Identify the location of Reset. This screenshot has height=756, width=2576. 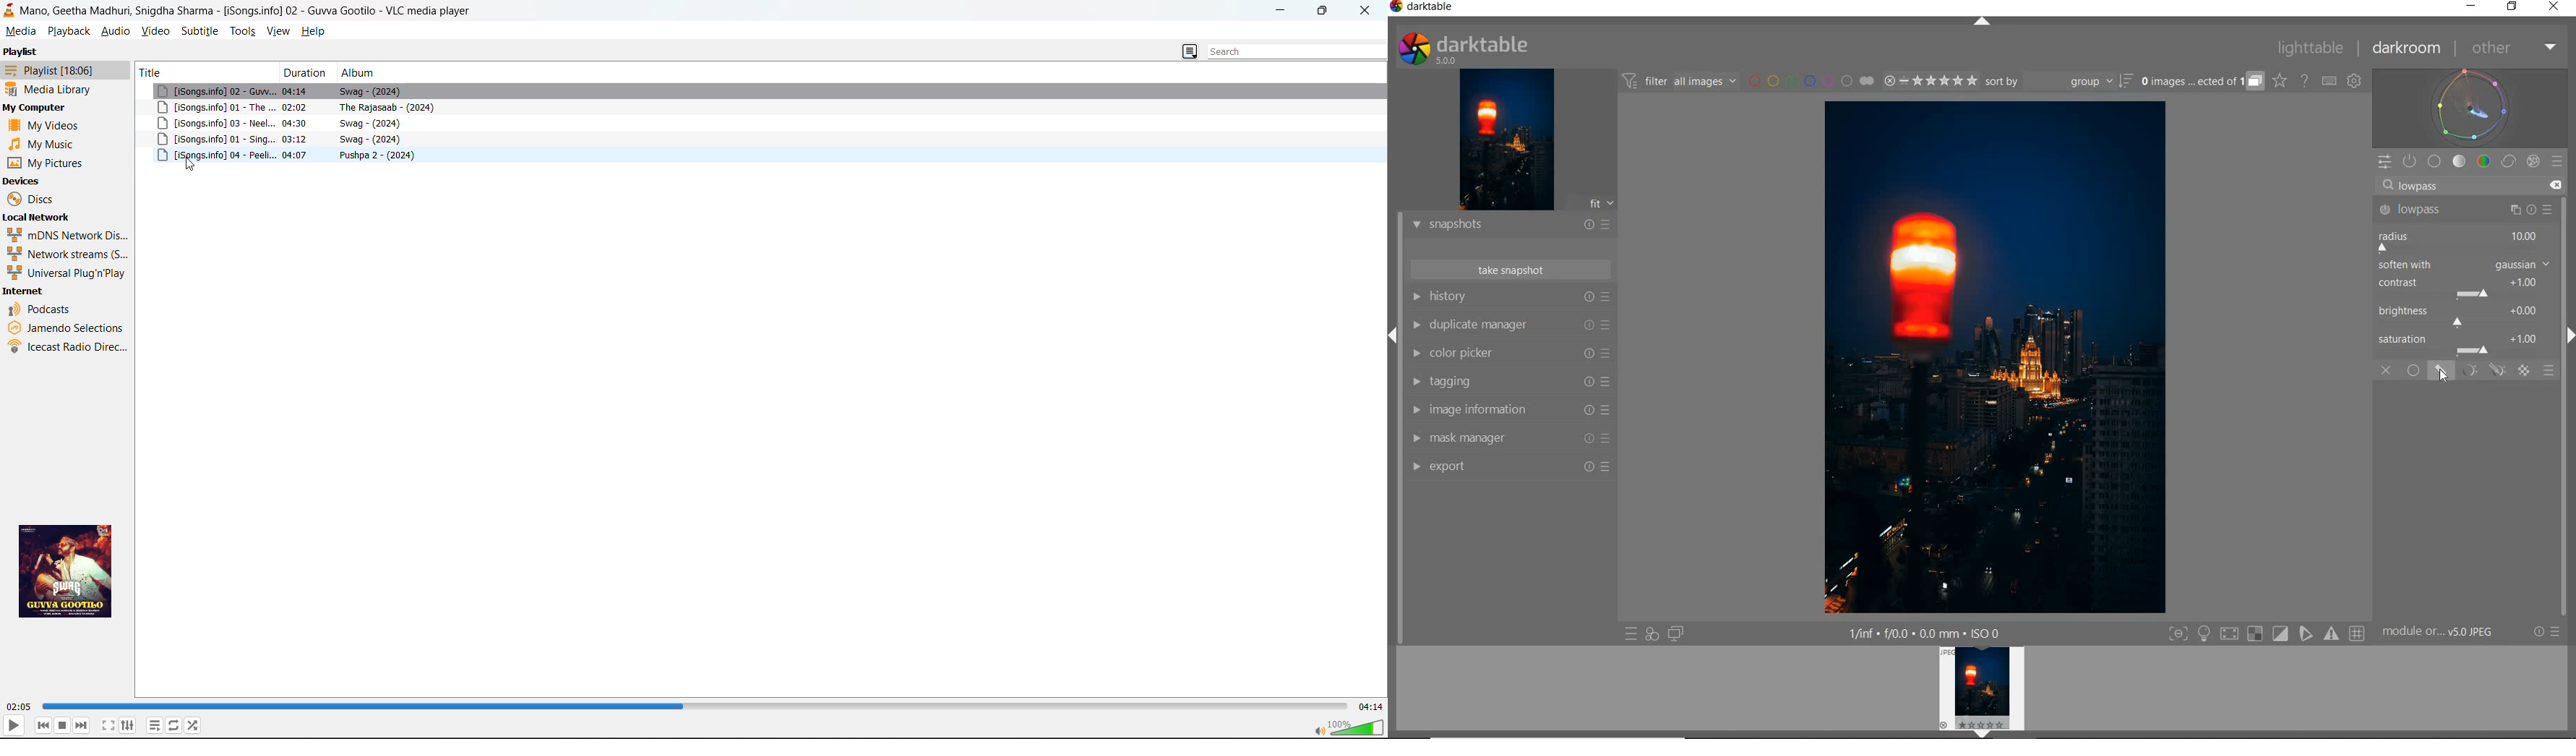
(1583, 326).